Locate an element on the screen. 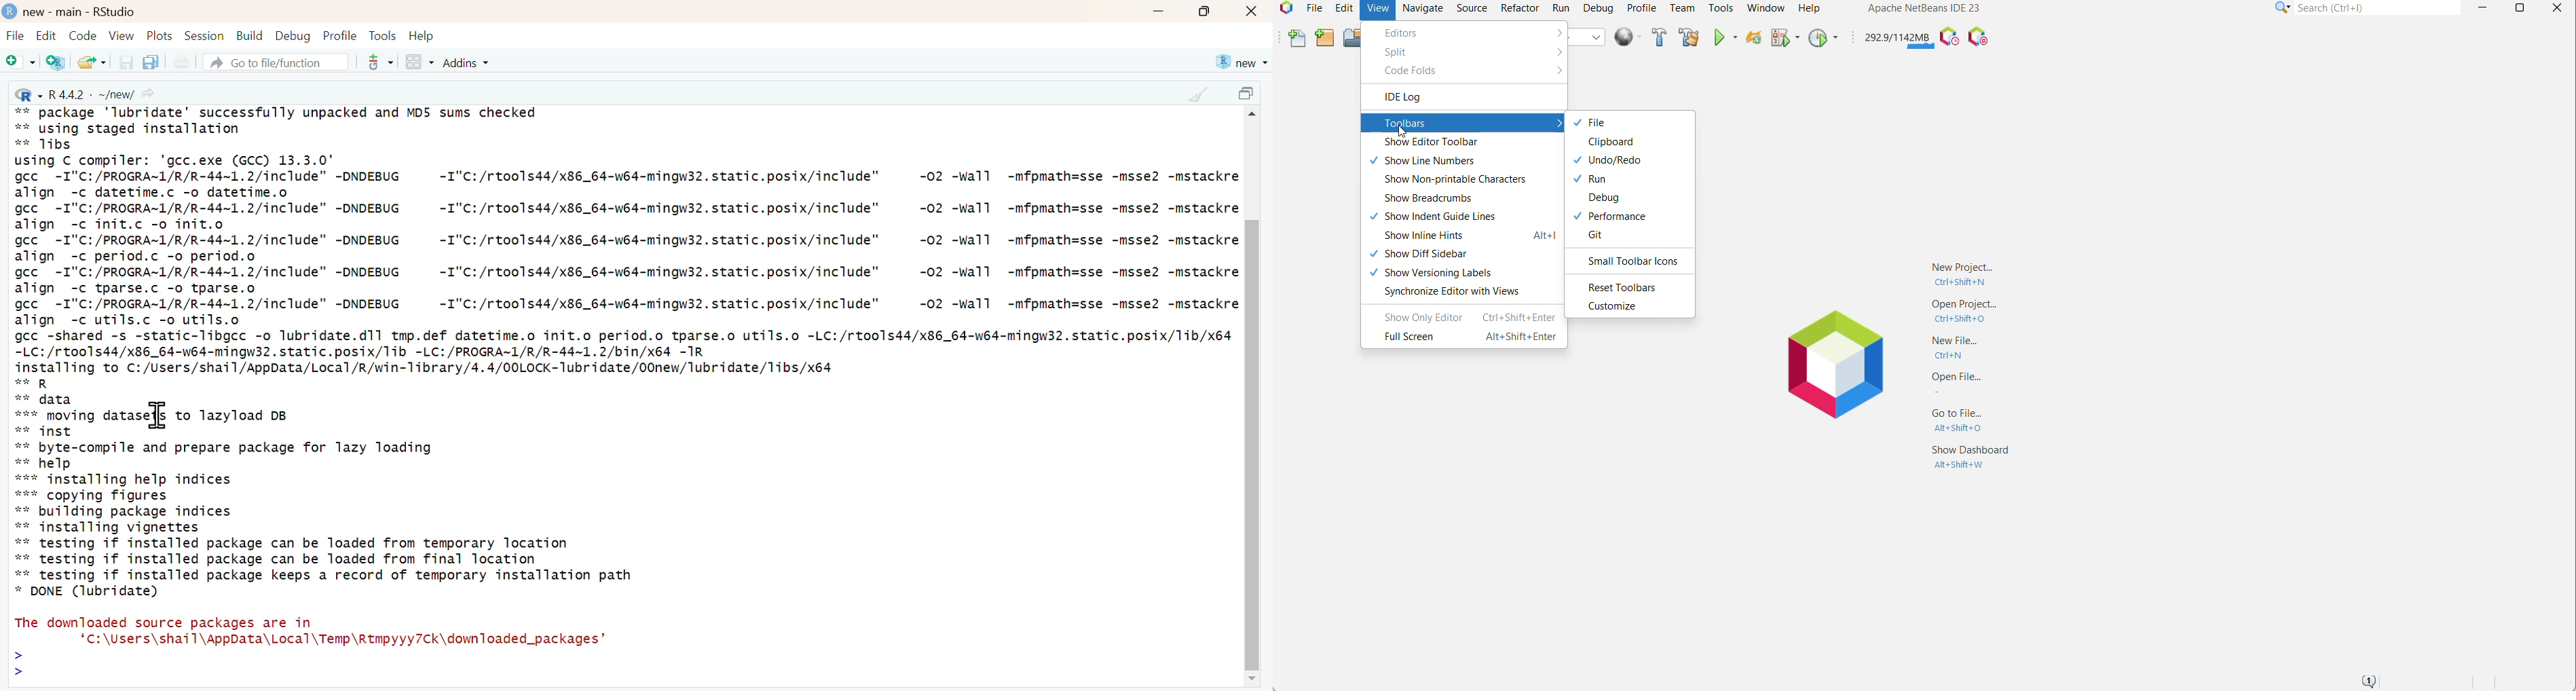  minimize is located at coordinates (1158, 13).